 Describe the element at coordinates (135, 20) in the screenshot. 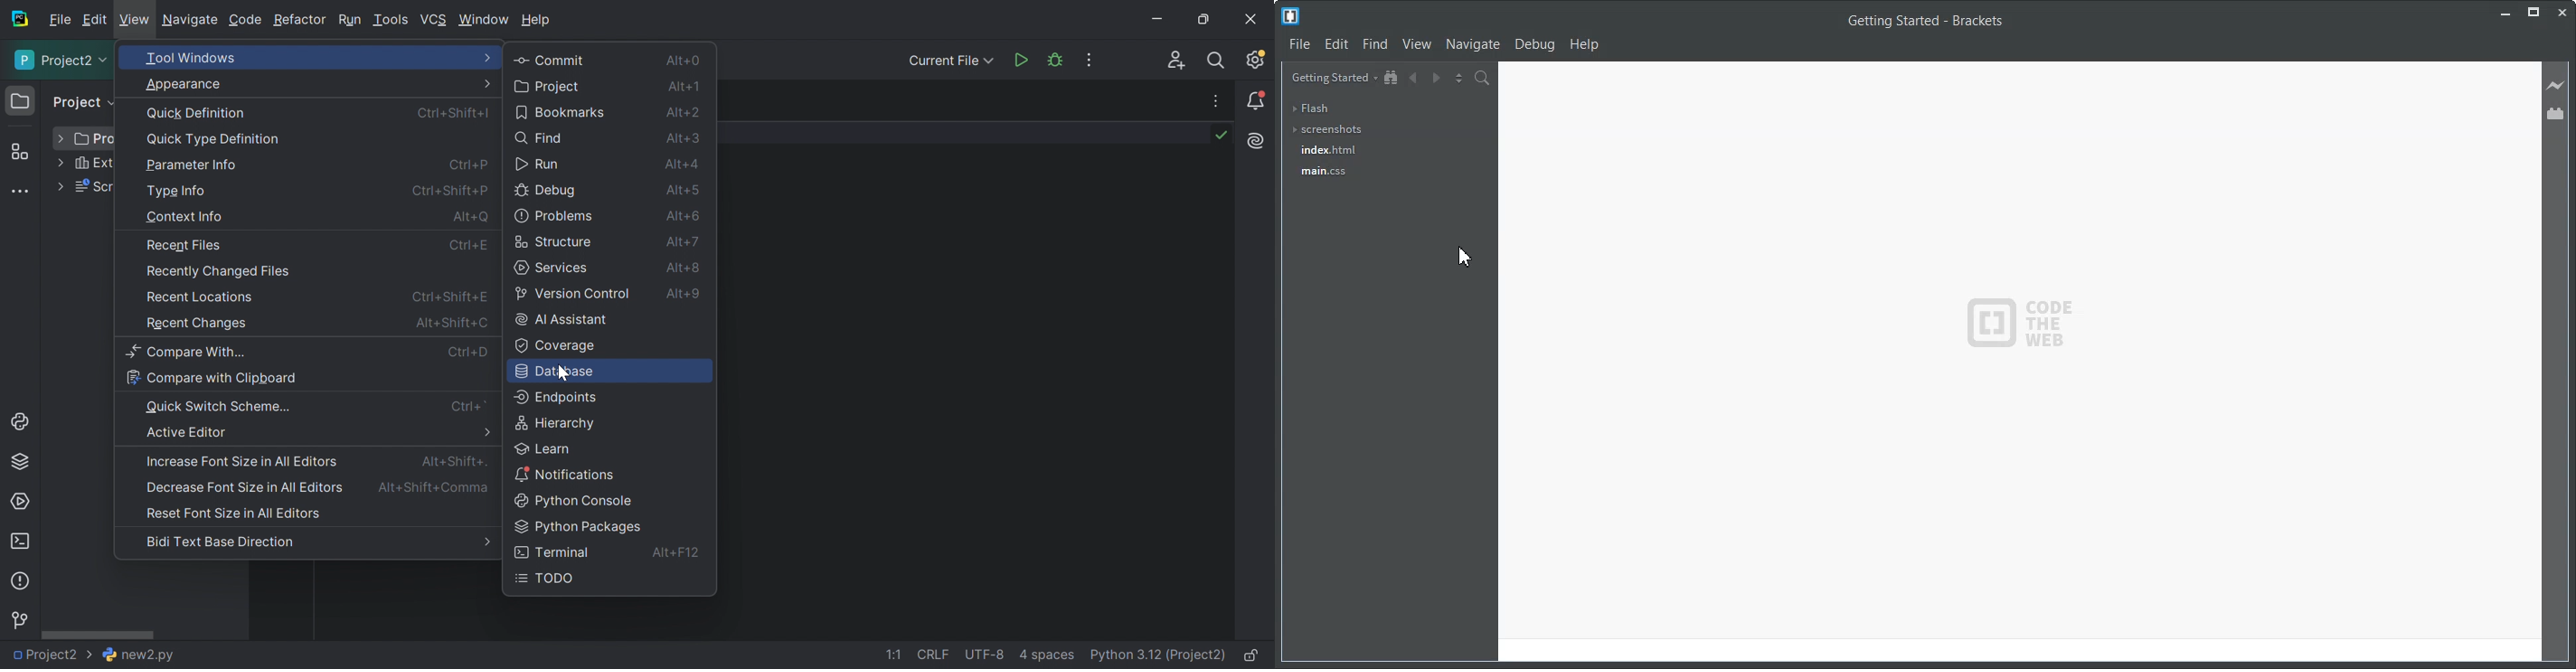

I see `View` at that location.